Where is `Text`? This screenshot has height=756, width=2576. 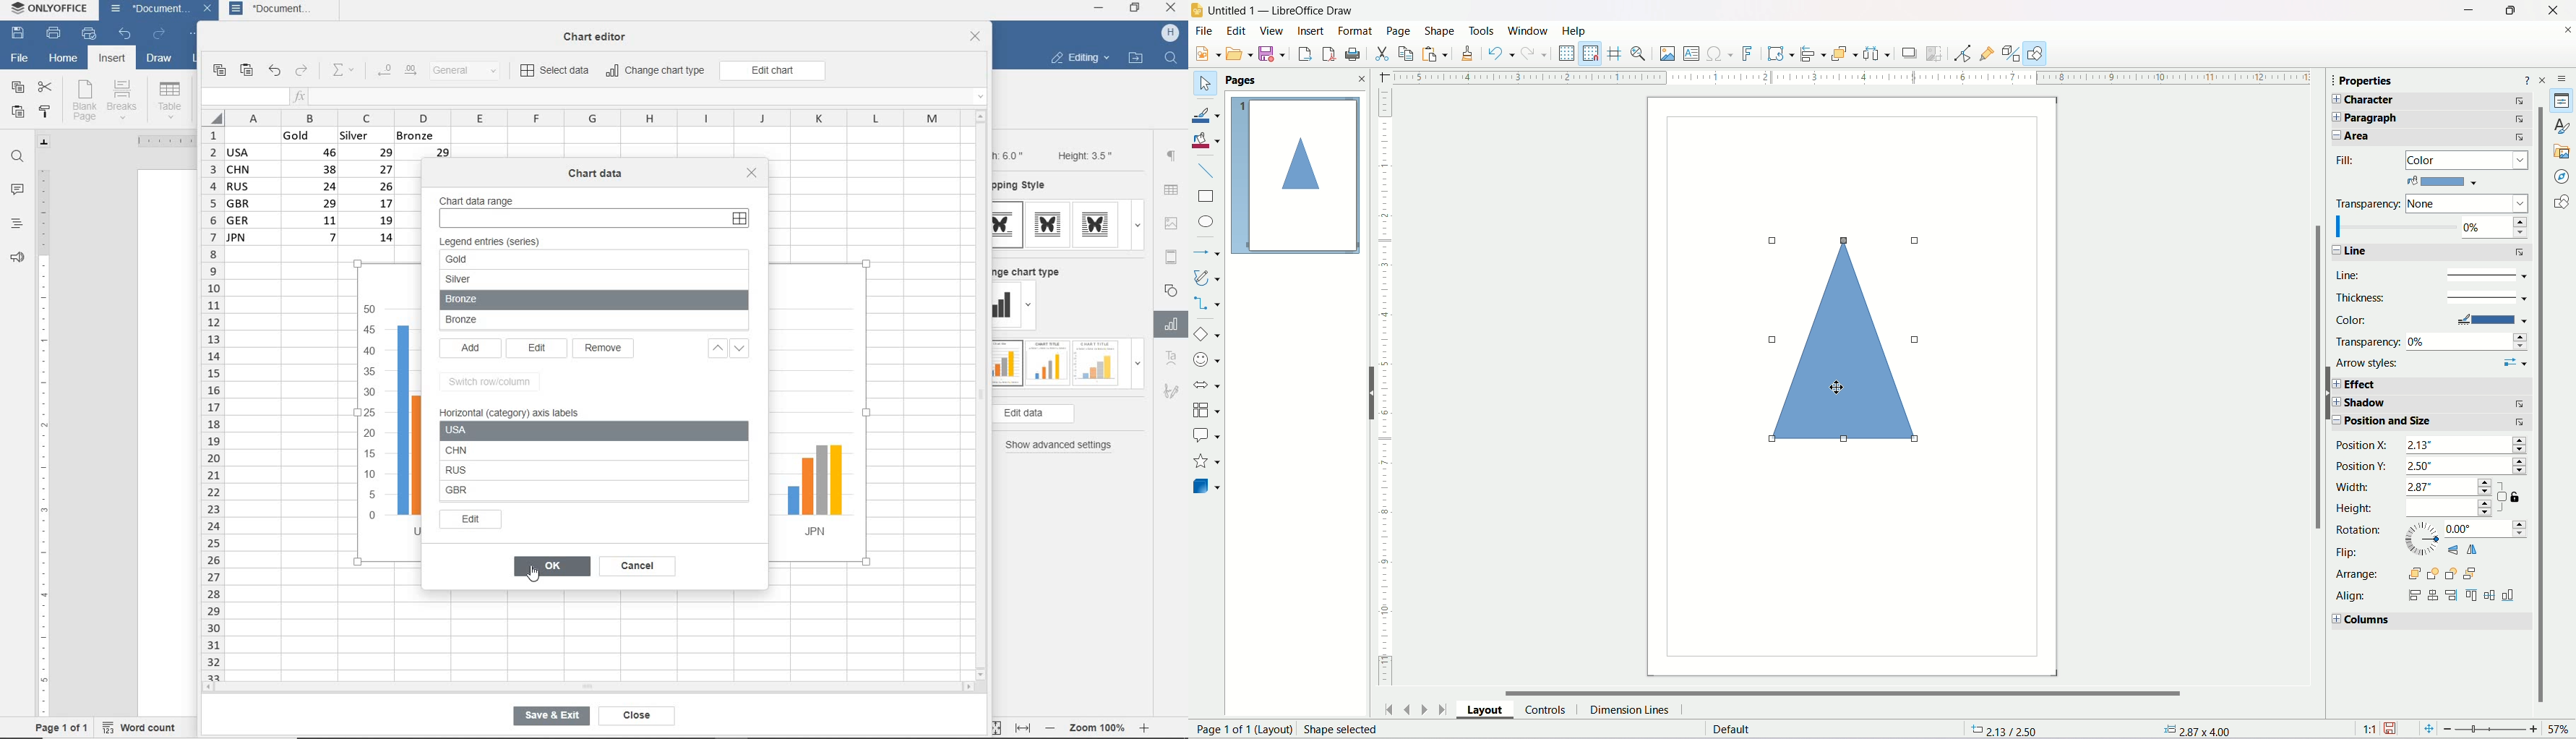 Text is located at coordinates (1745, 730).